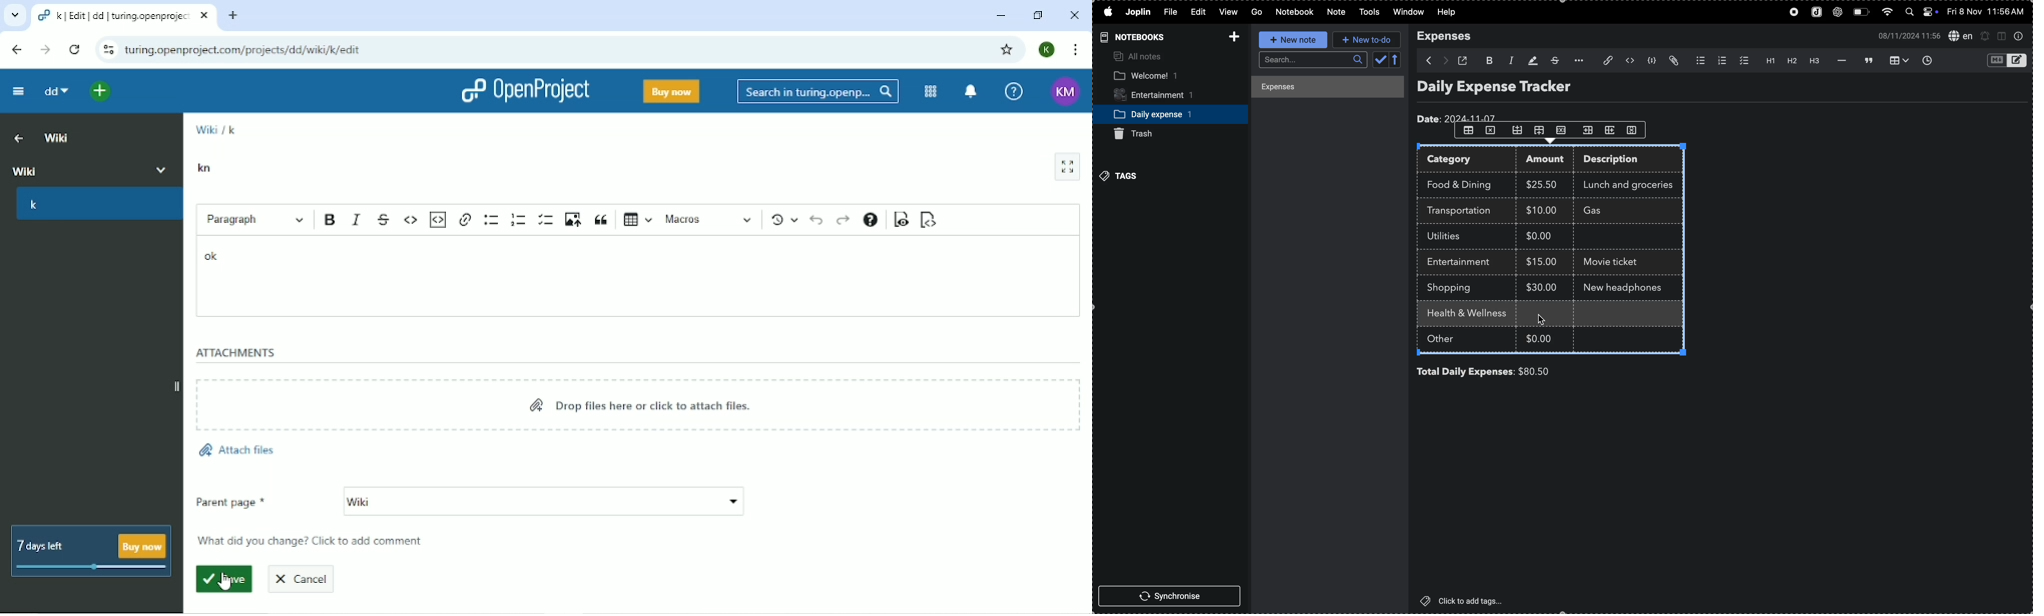 This screenshot has width=2044, height=616. I want to click on Upload image from computer, so click(572, 220).